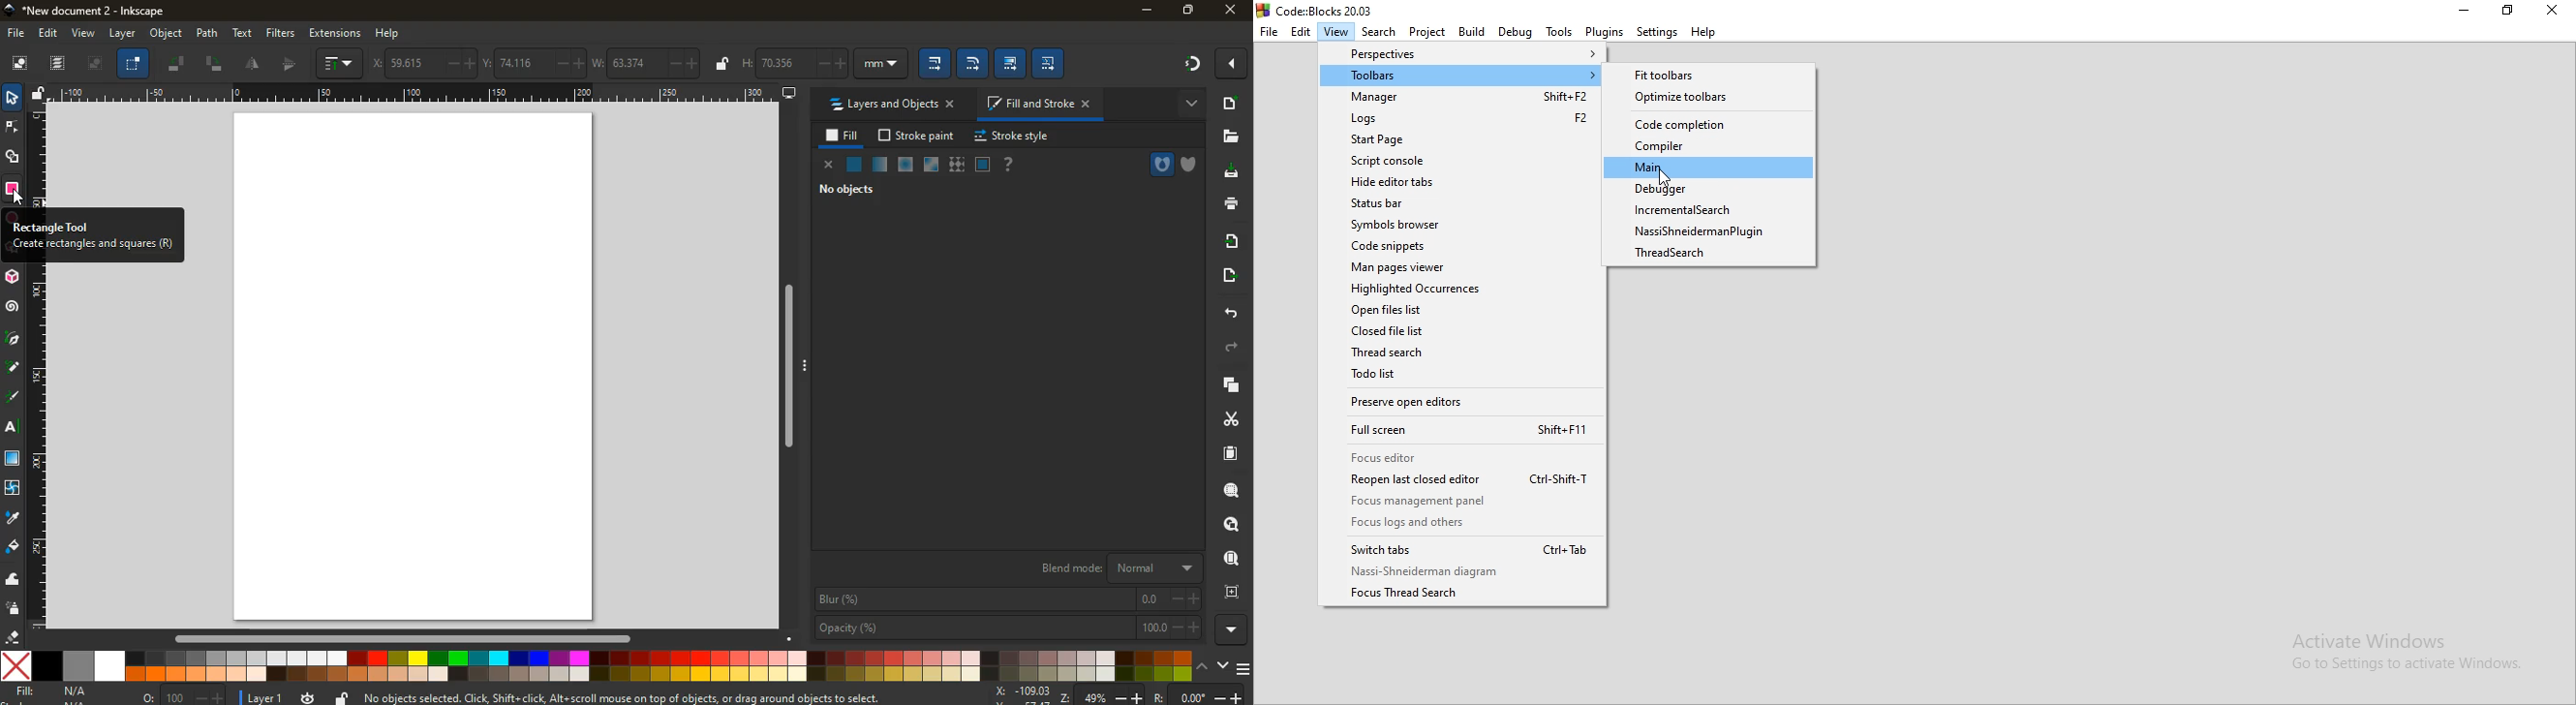  What do you see at coordinates (88, 9) in the screenshot?
I see `inkscape` at bounding box center [88, 9].